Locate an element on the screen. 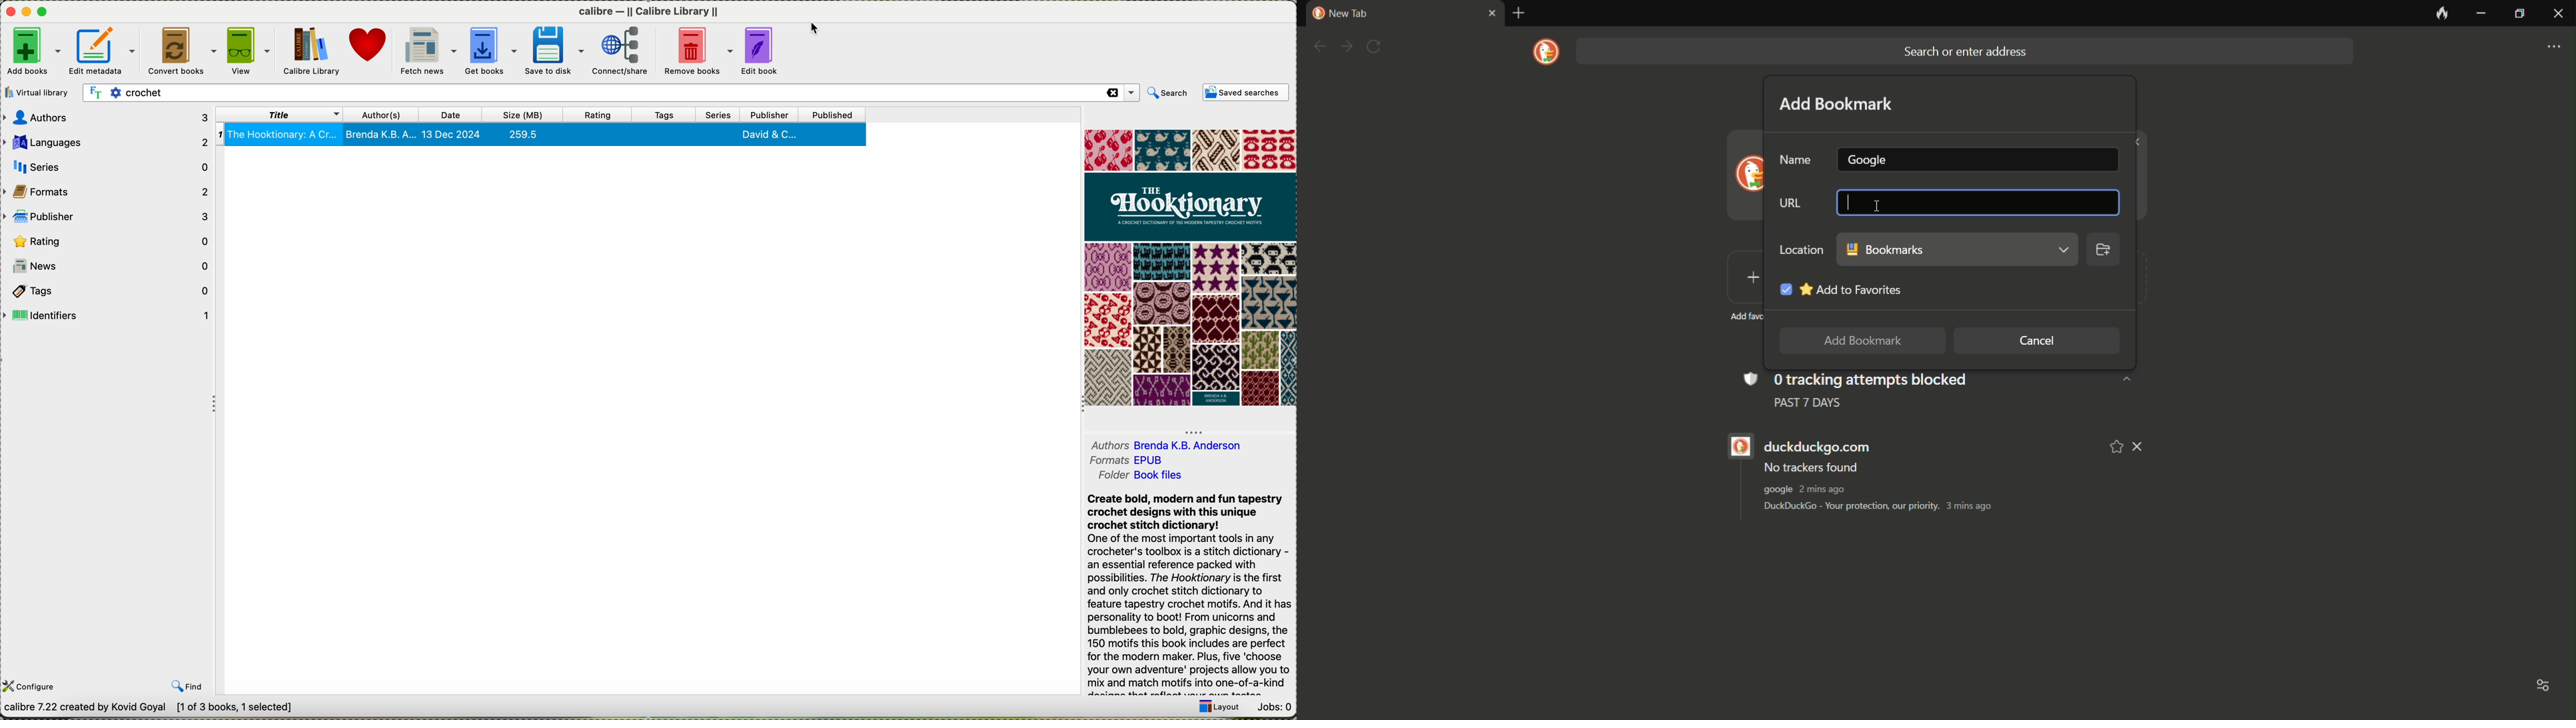 The height and width of the screenshot is (728, 2576). minimize is located at coordinates (28, 12).